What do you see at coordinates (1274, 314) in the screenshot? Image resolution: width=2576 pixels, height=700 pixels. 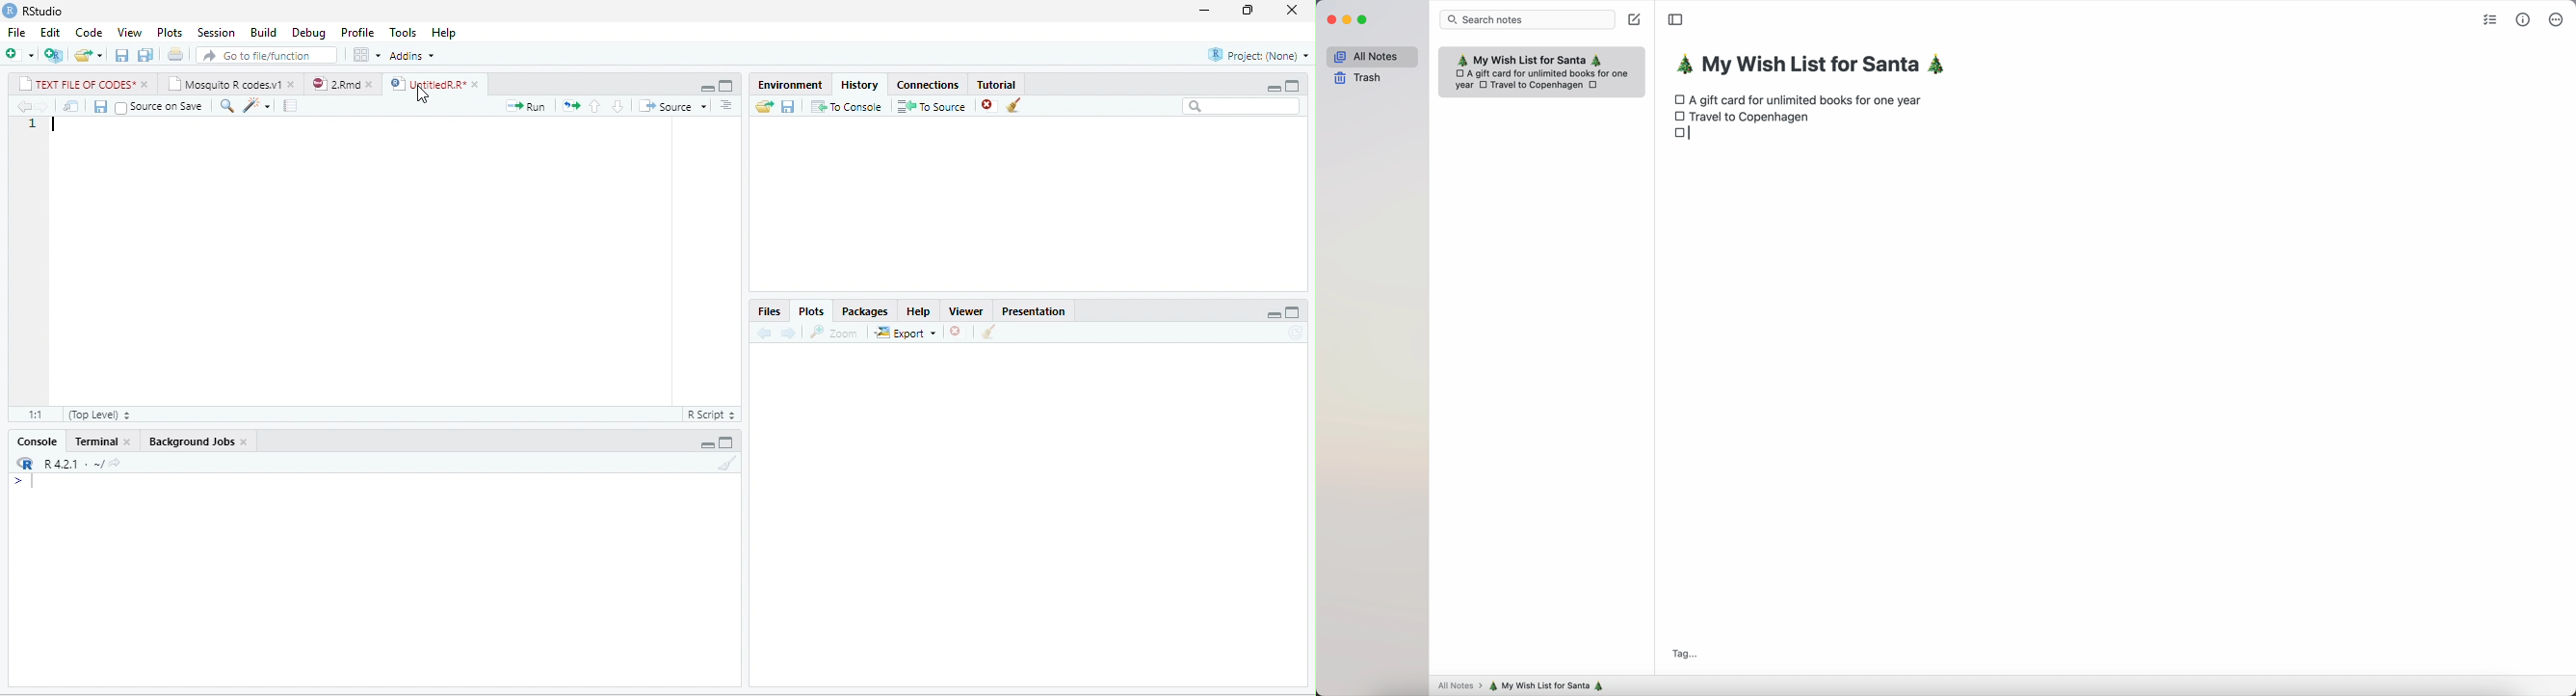 I see `minimize` at bounding box center [1274, 314].